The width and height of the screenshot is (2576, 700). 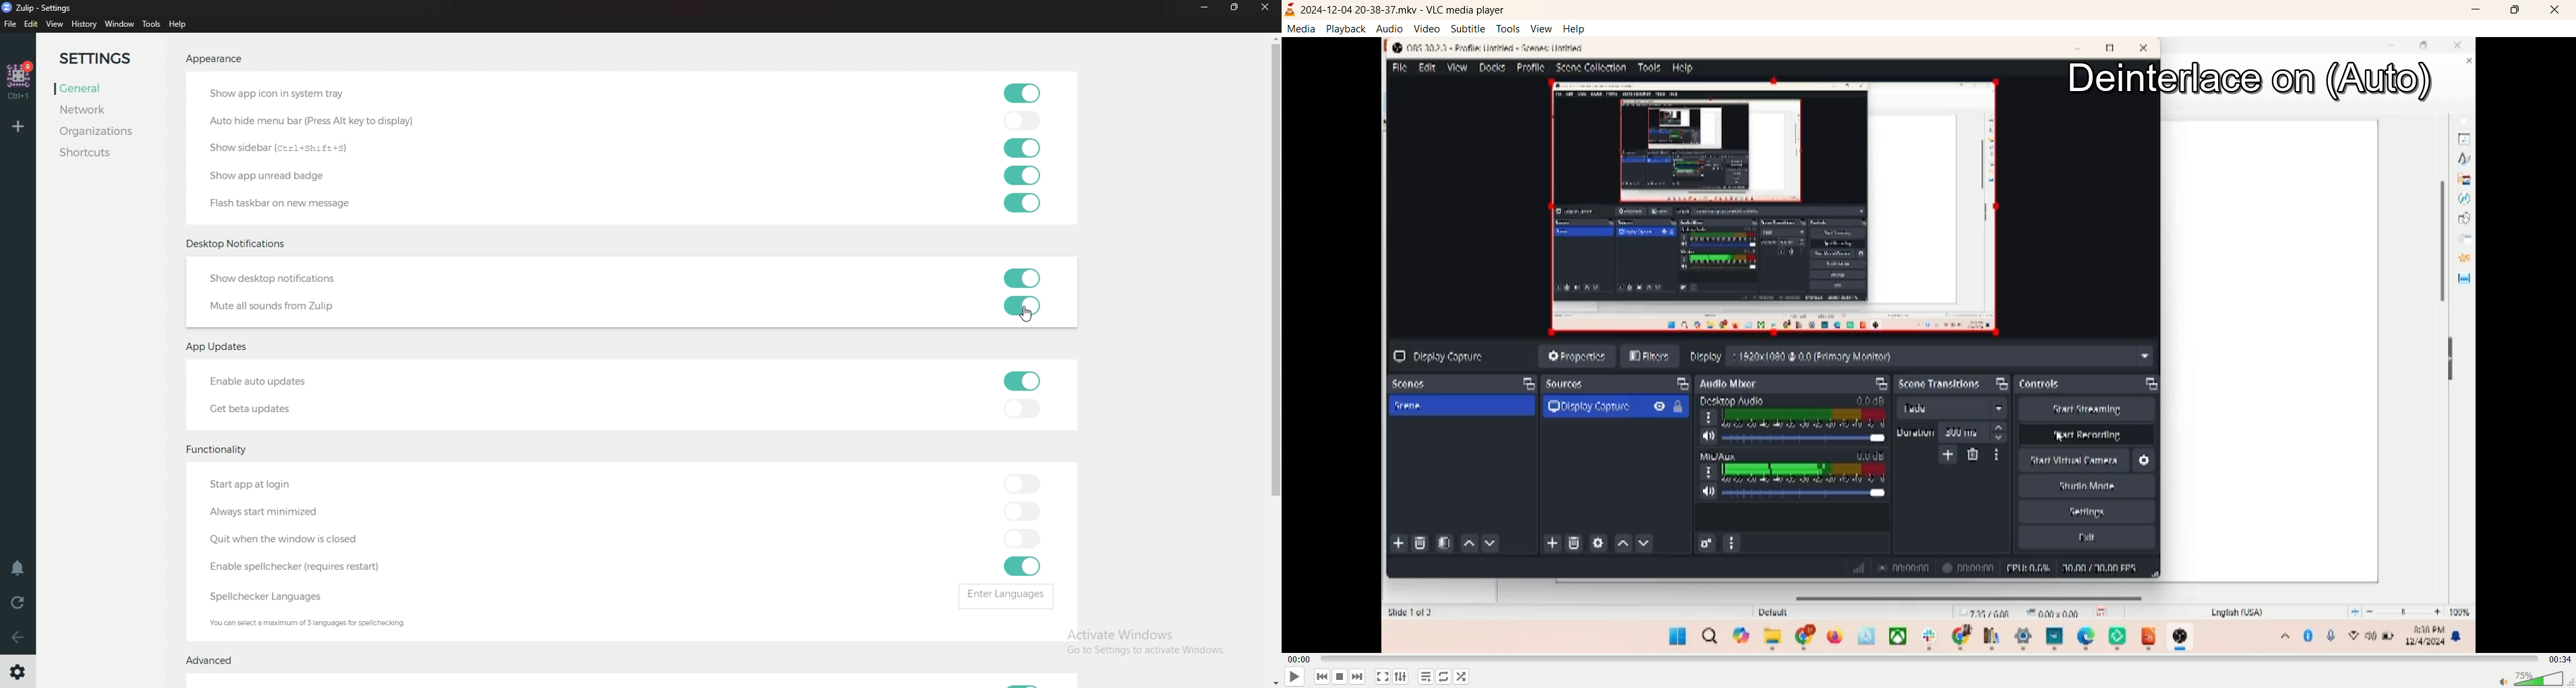 I want to click on Add workspace, so click(x=19, y=127).